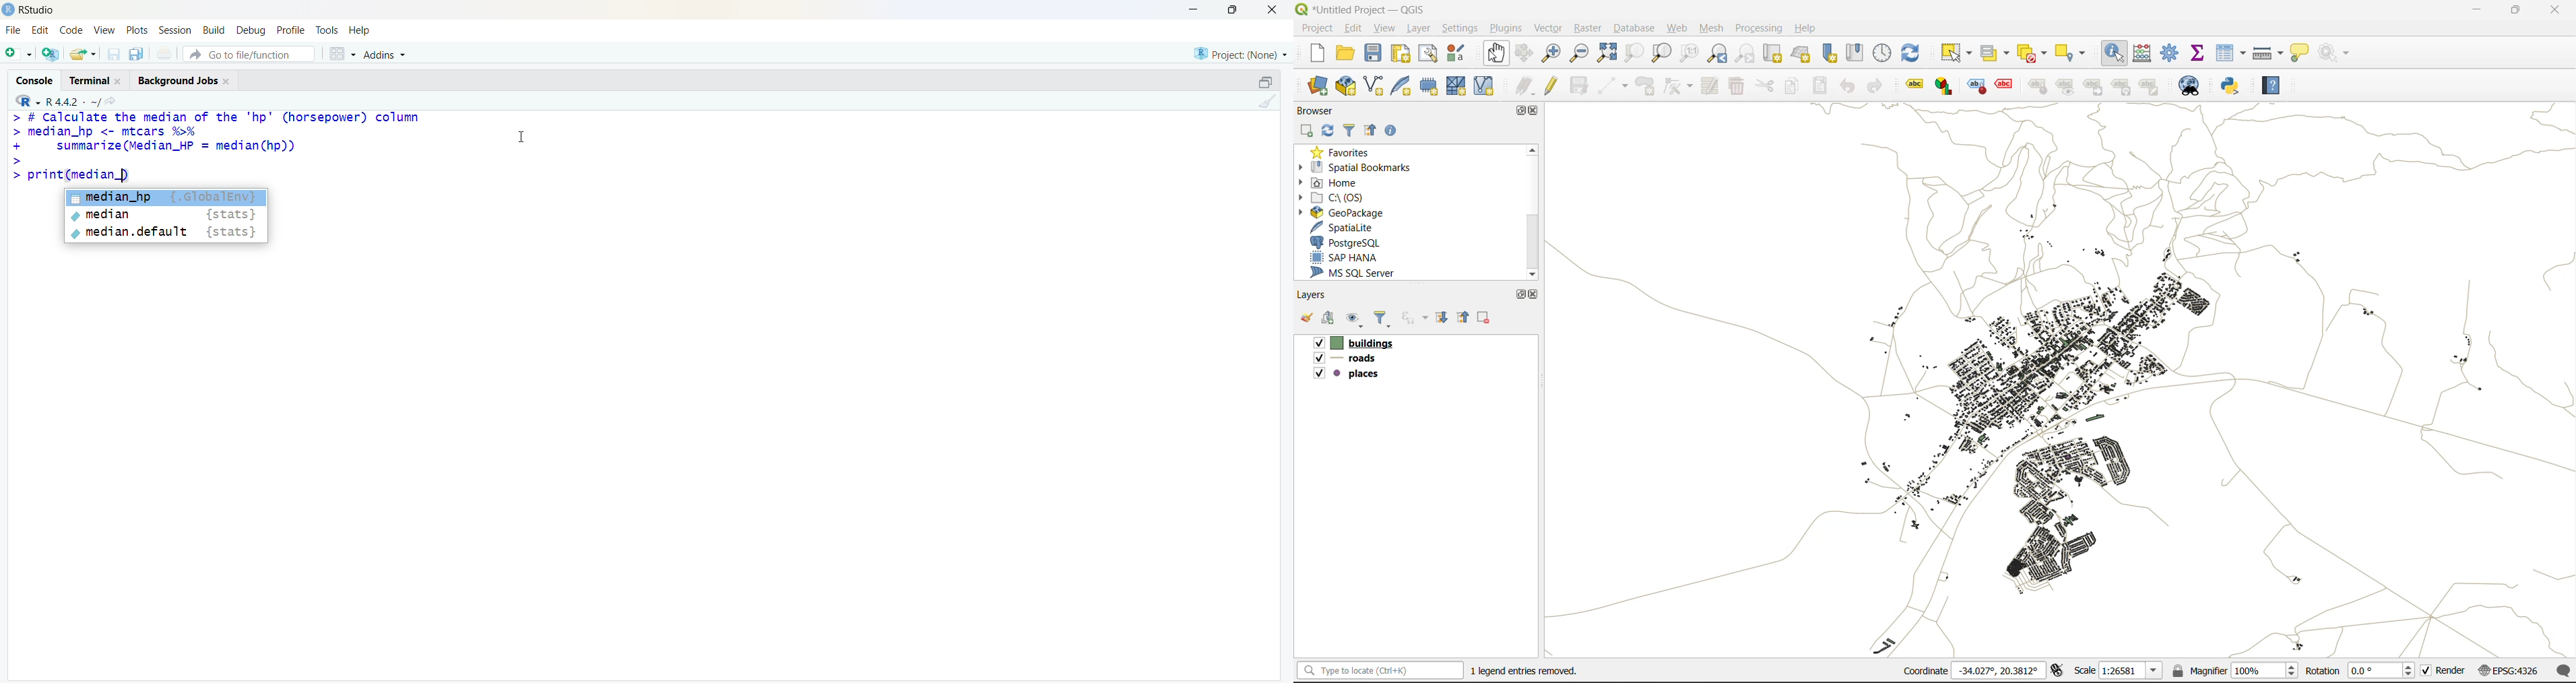  I want to click on mesh, so click(1714, 28).